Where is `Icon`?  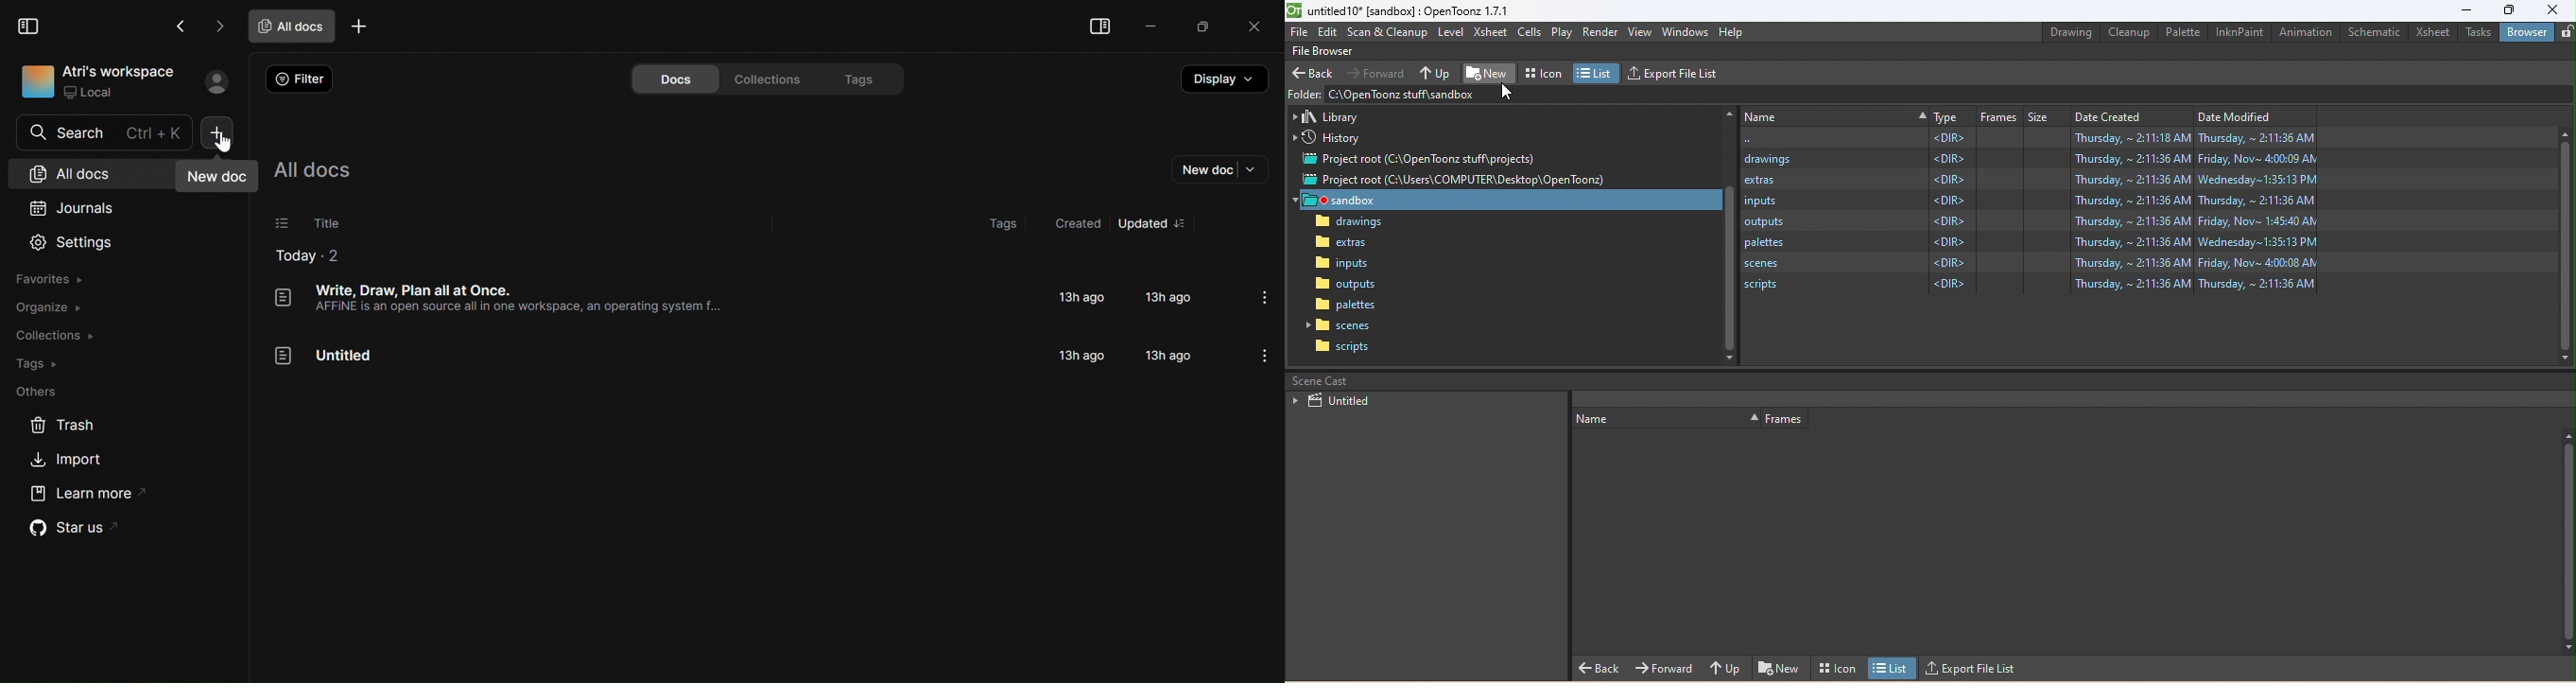
Icon is located at coordinates (1544, 73).